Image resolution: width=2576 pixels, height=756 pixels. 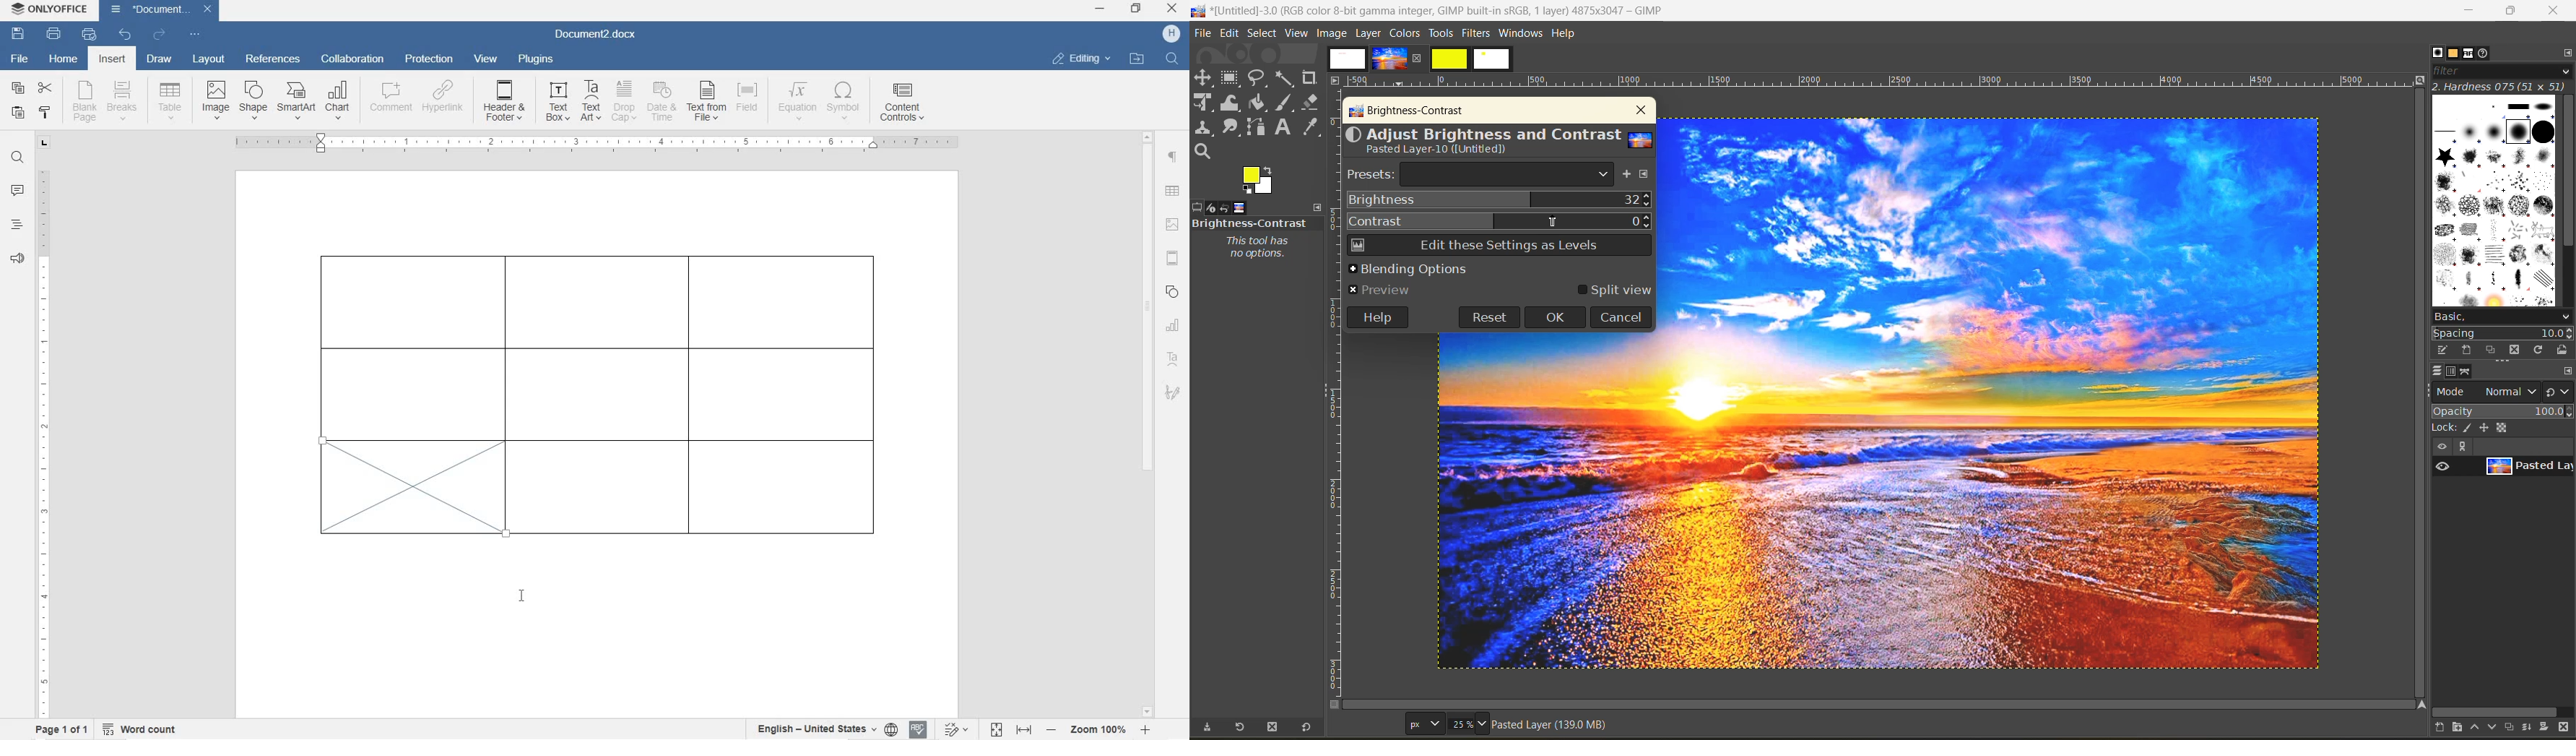 I want to click on image settings, so click(x=1172, y=225).